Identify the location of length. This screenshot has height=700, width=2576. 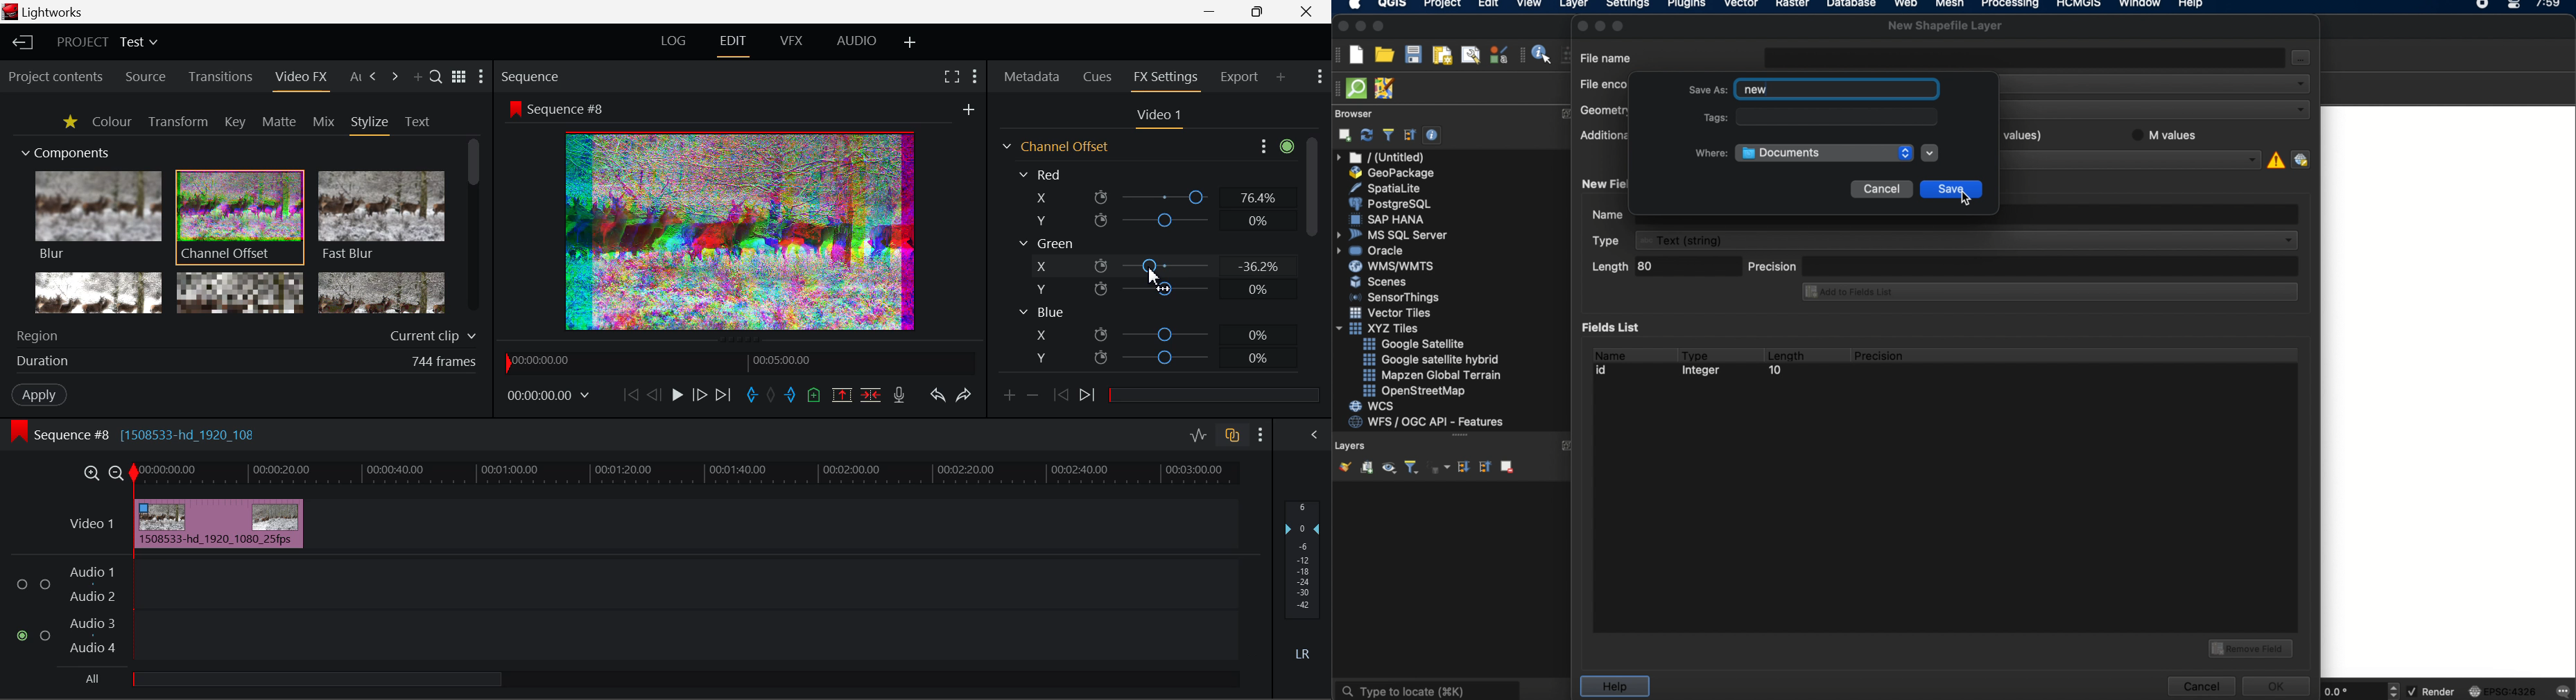
(1785, 353).